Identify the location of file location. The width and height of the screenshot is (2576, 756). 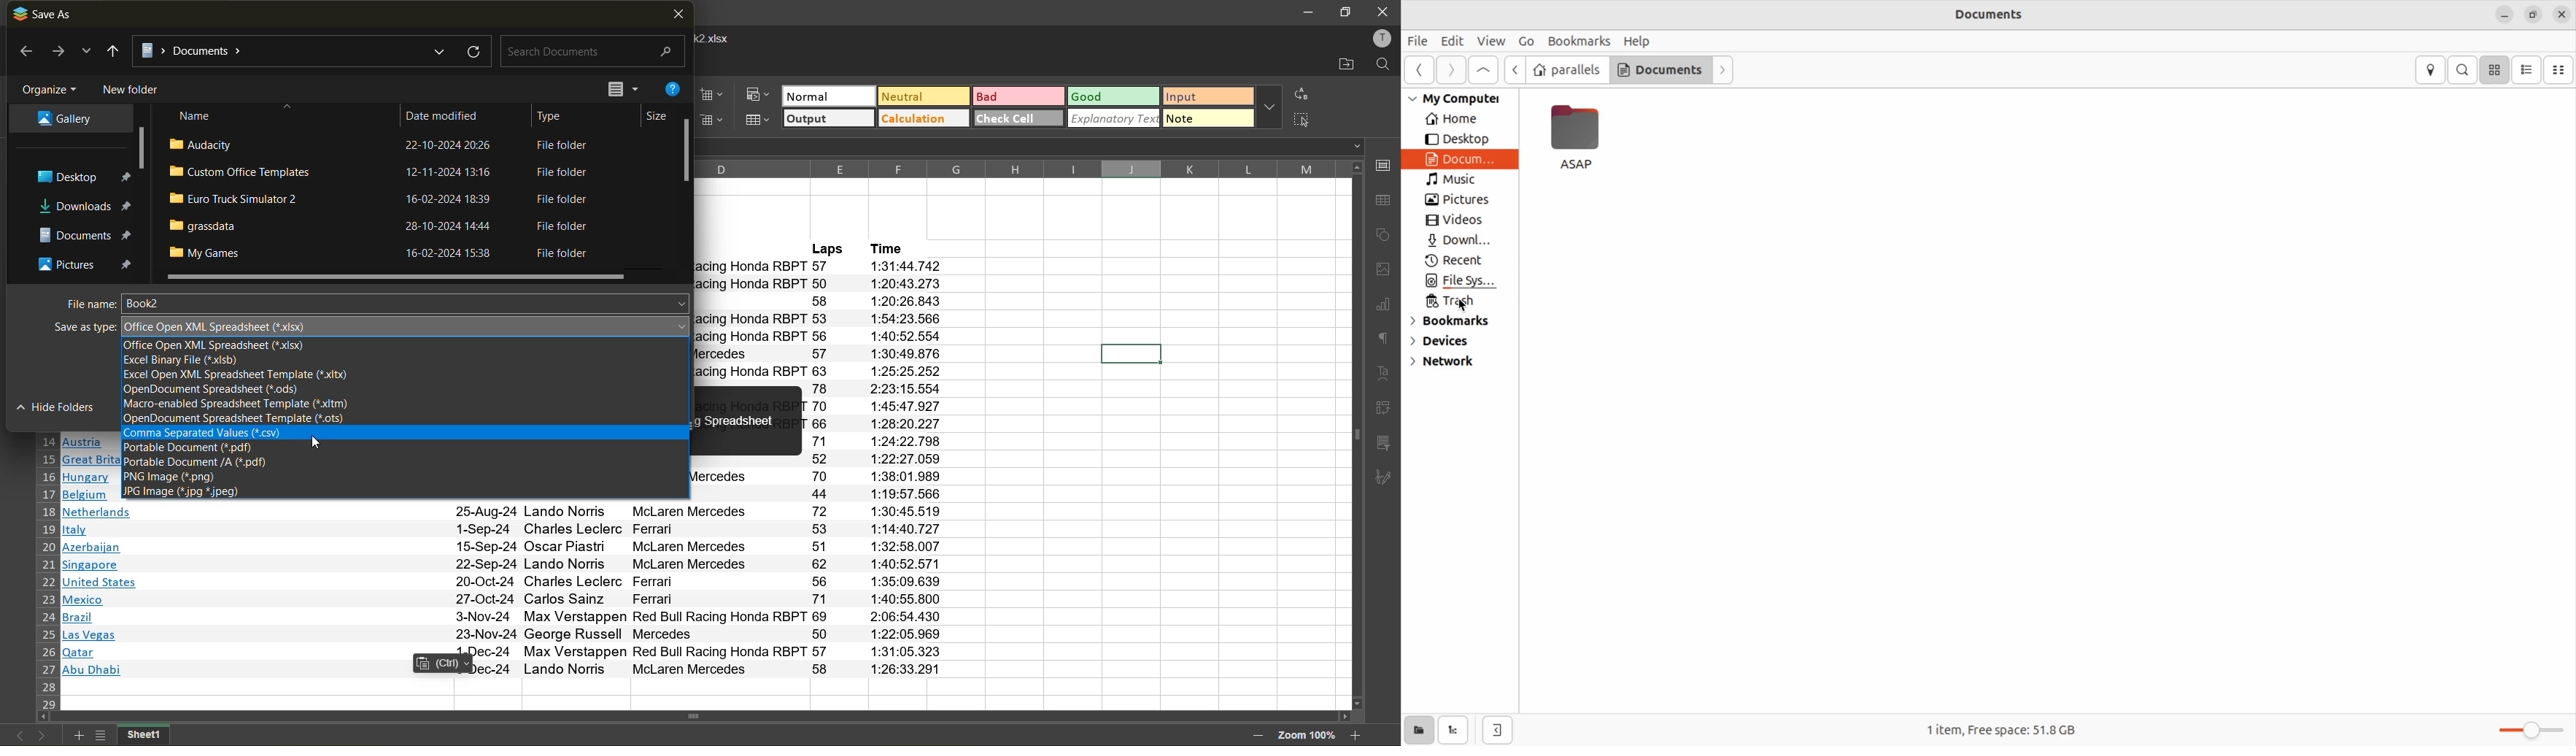
(292, 49).